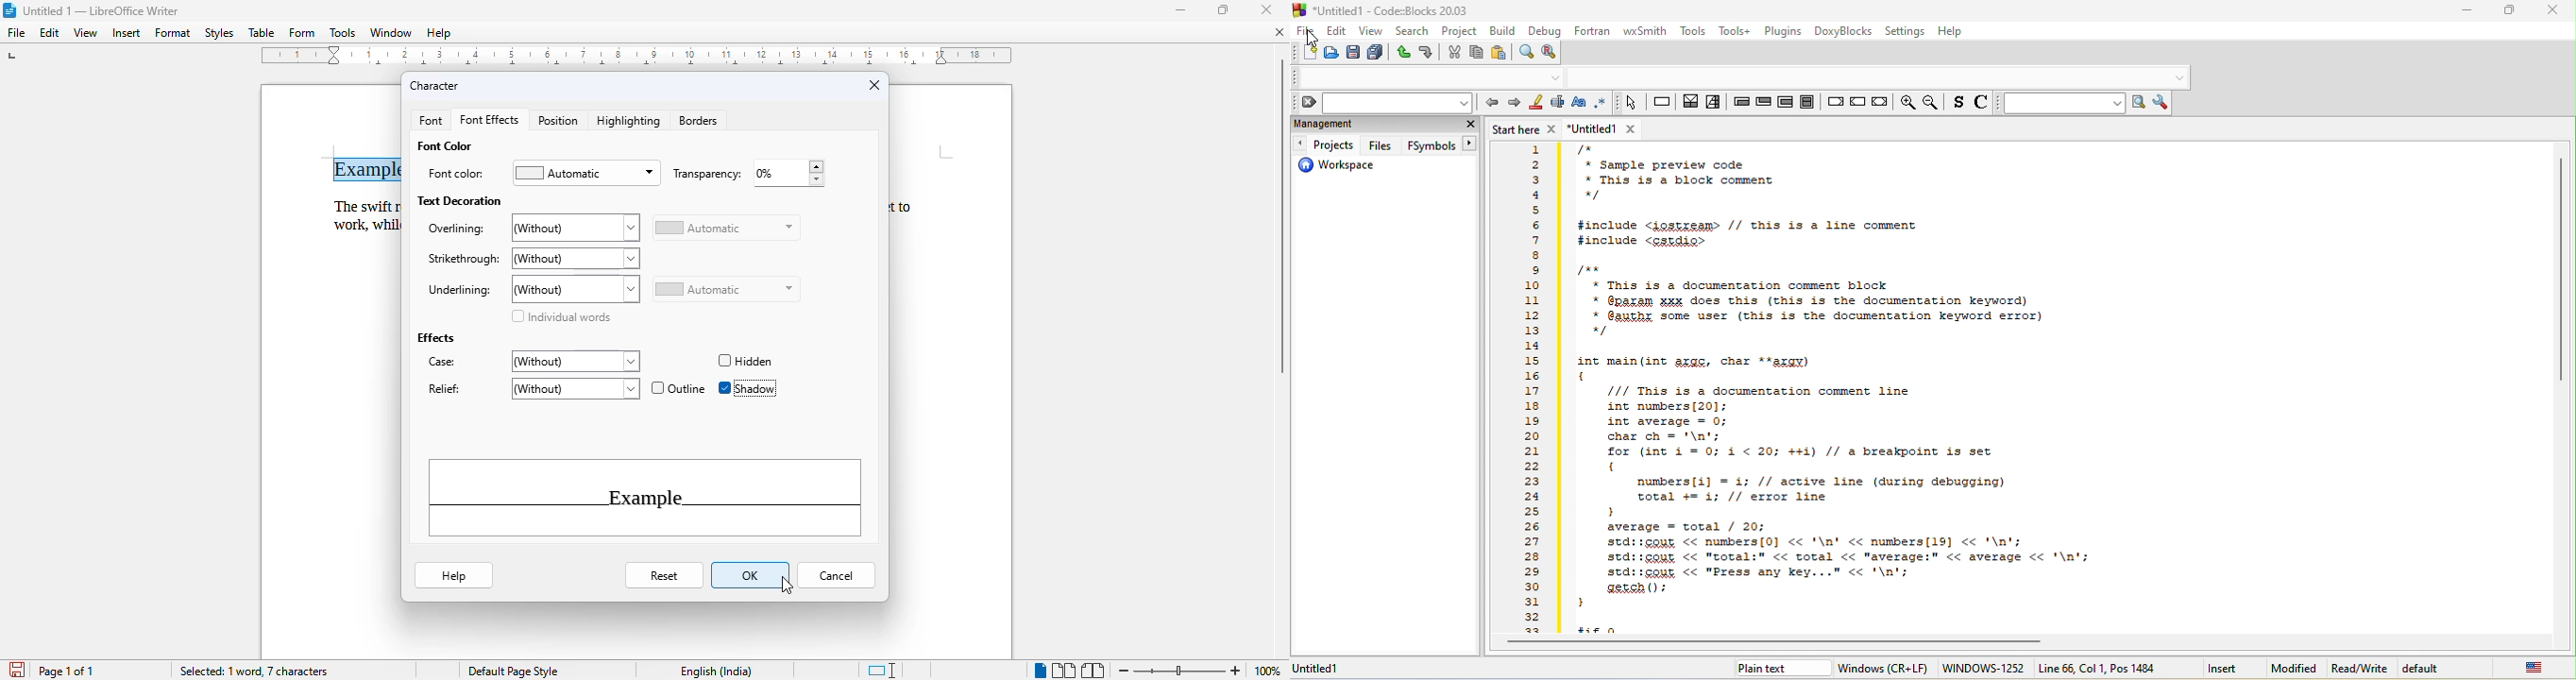  Describe the element at coordinates (1857, 100) in the screenshot. I see `continue` at that location.